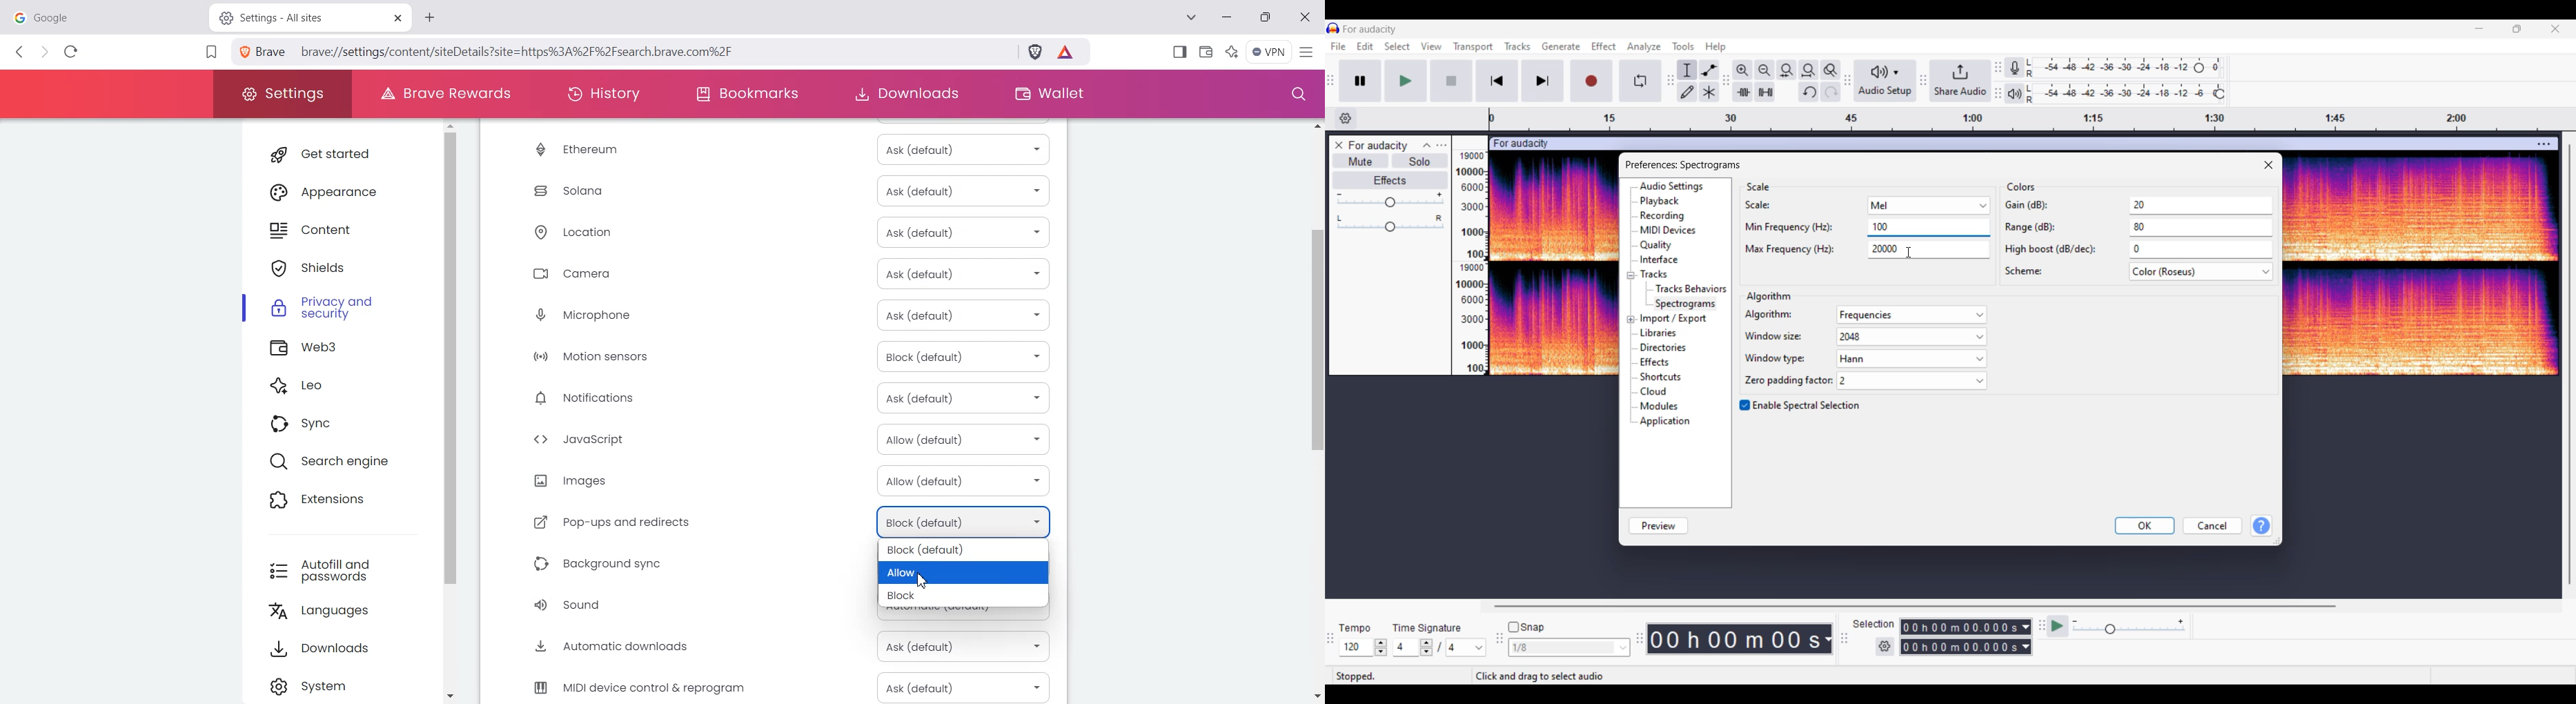 This screenshot has width=2576, height=728. What do you see at coordinates (2125, 93) in the screenshot?
I see `Playback level` at bounding box center [2125, 93].